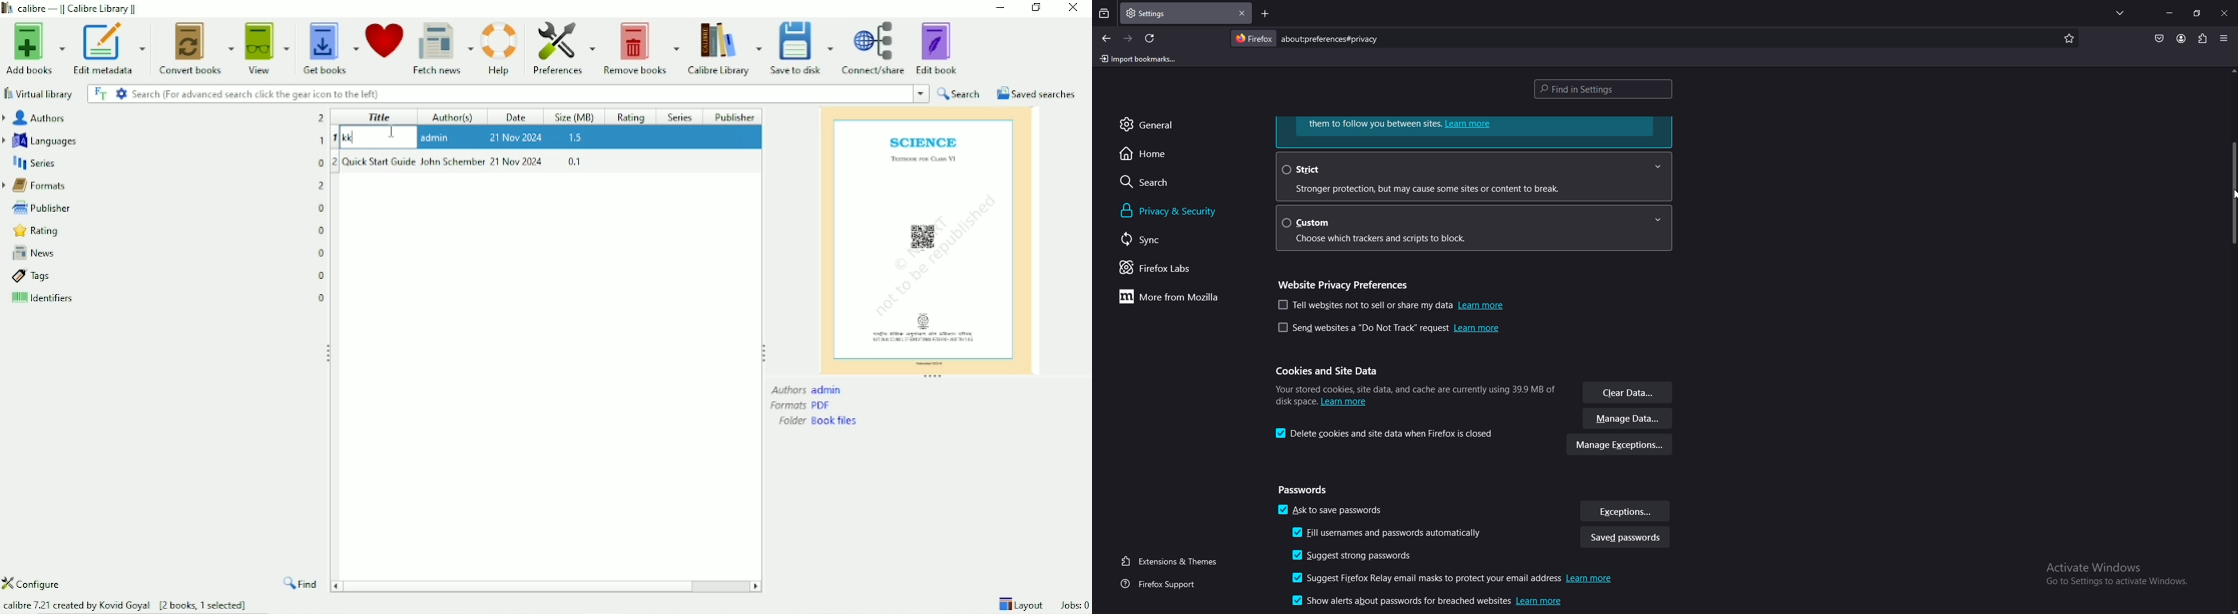  I want to click on Title, so click(379, 117).